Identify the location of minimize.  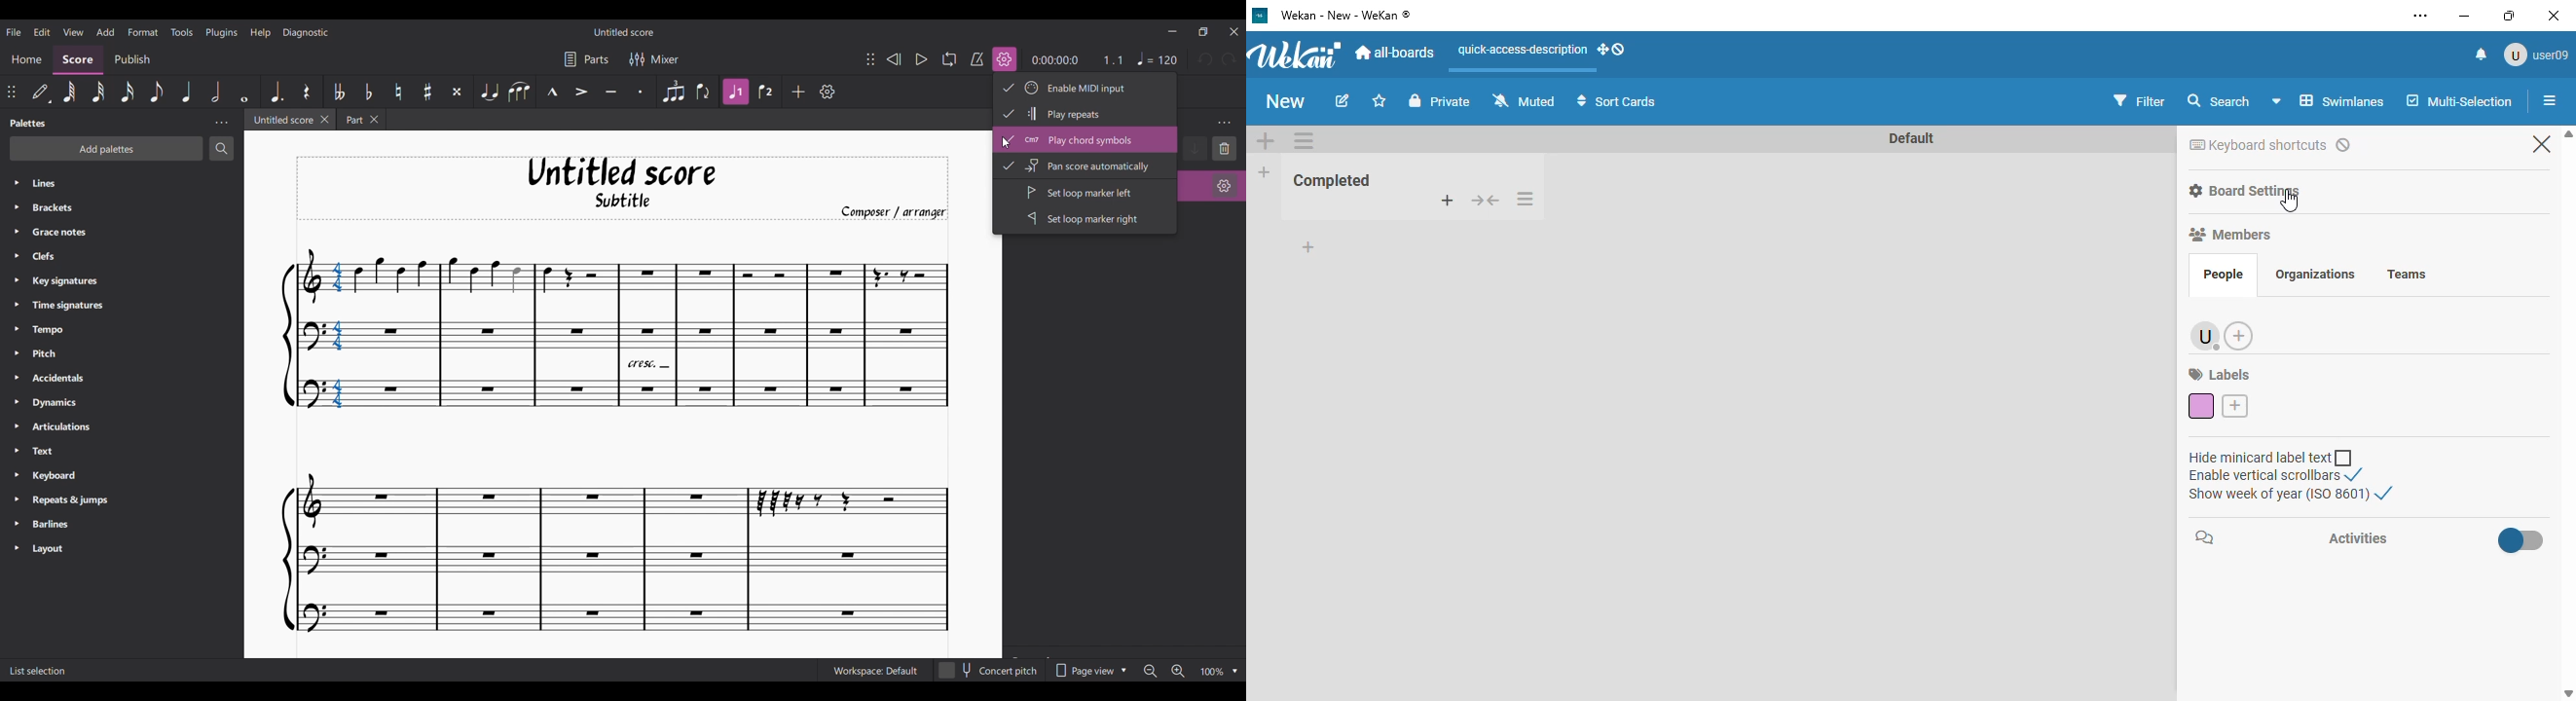
(2467, 16).